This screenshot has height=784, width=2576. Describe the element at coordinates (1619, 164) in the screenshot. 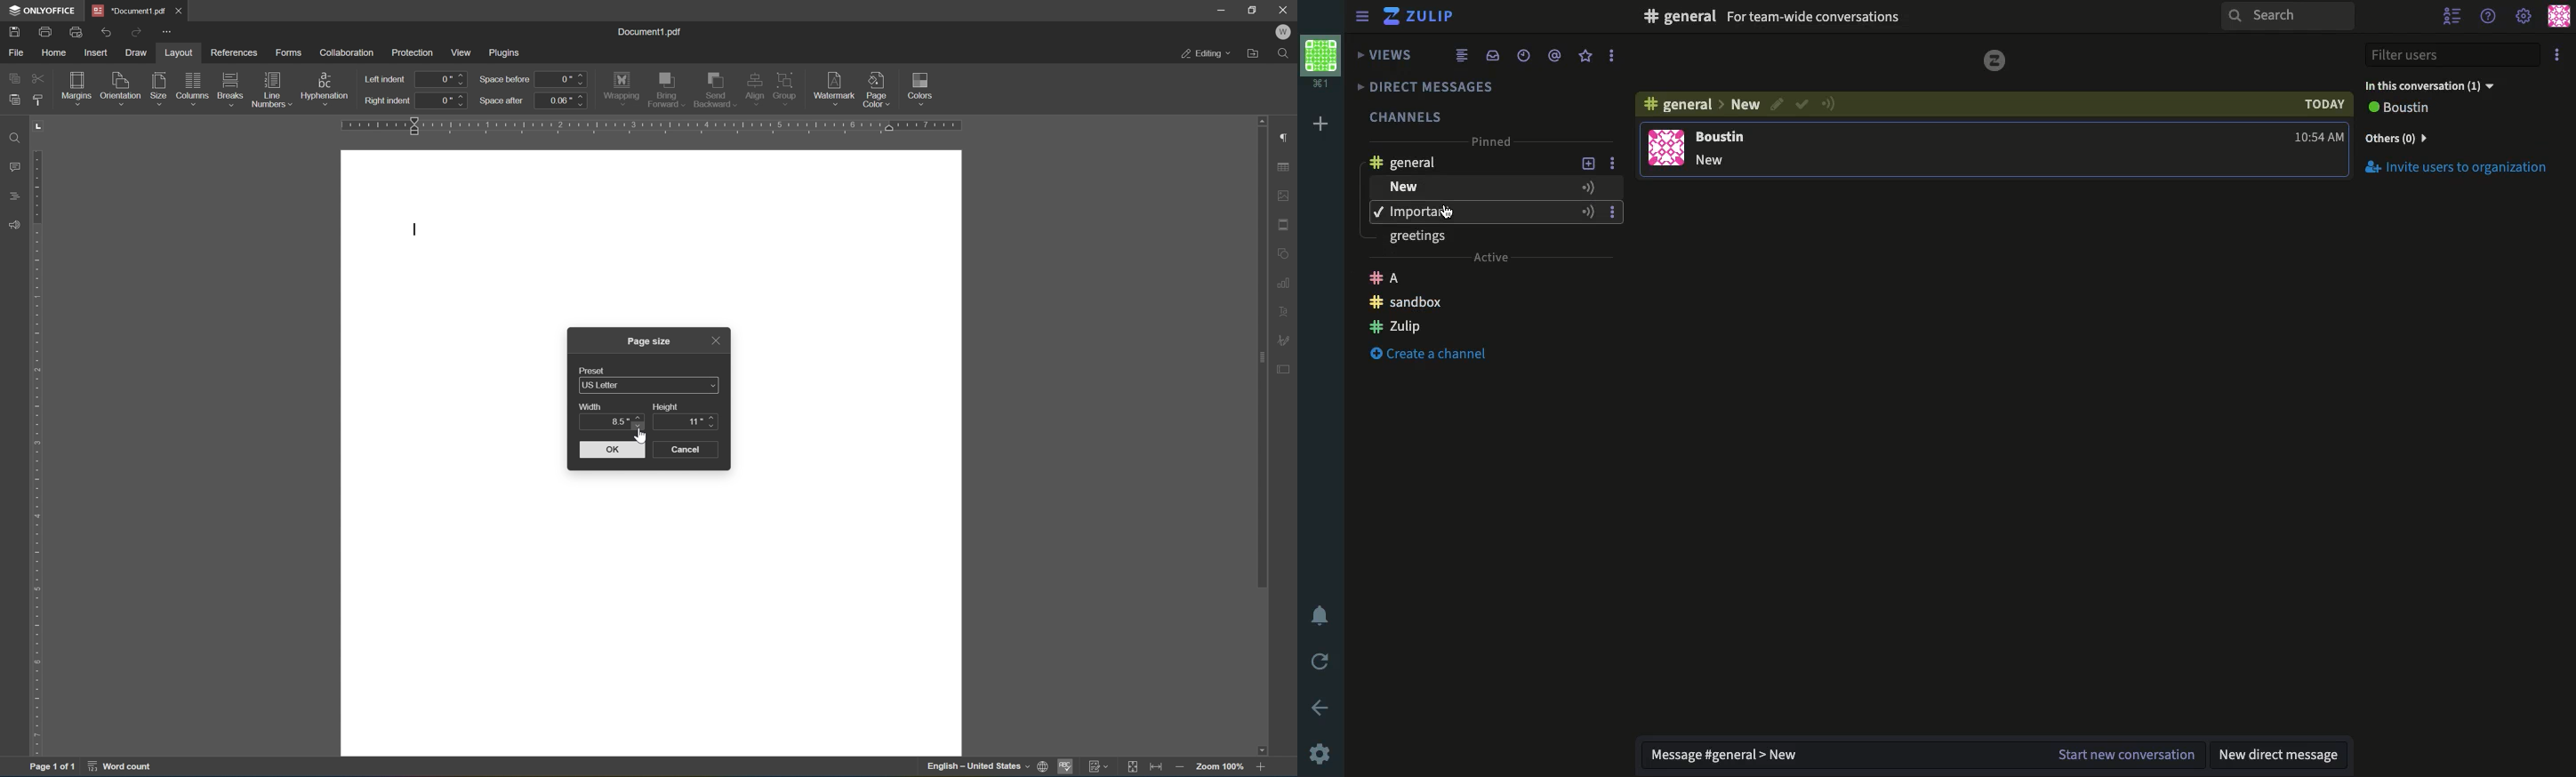

I see `More Options` at that location.